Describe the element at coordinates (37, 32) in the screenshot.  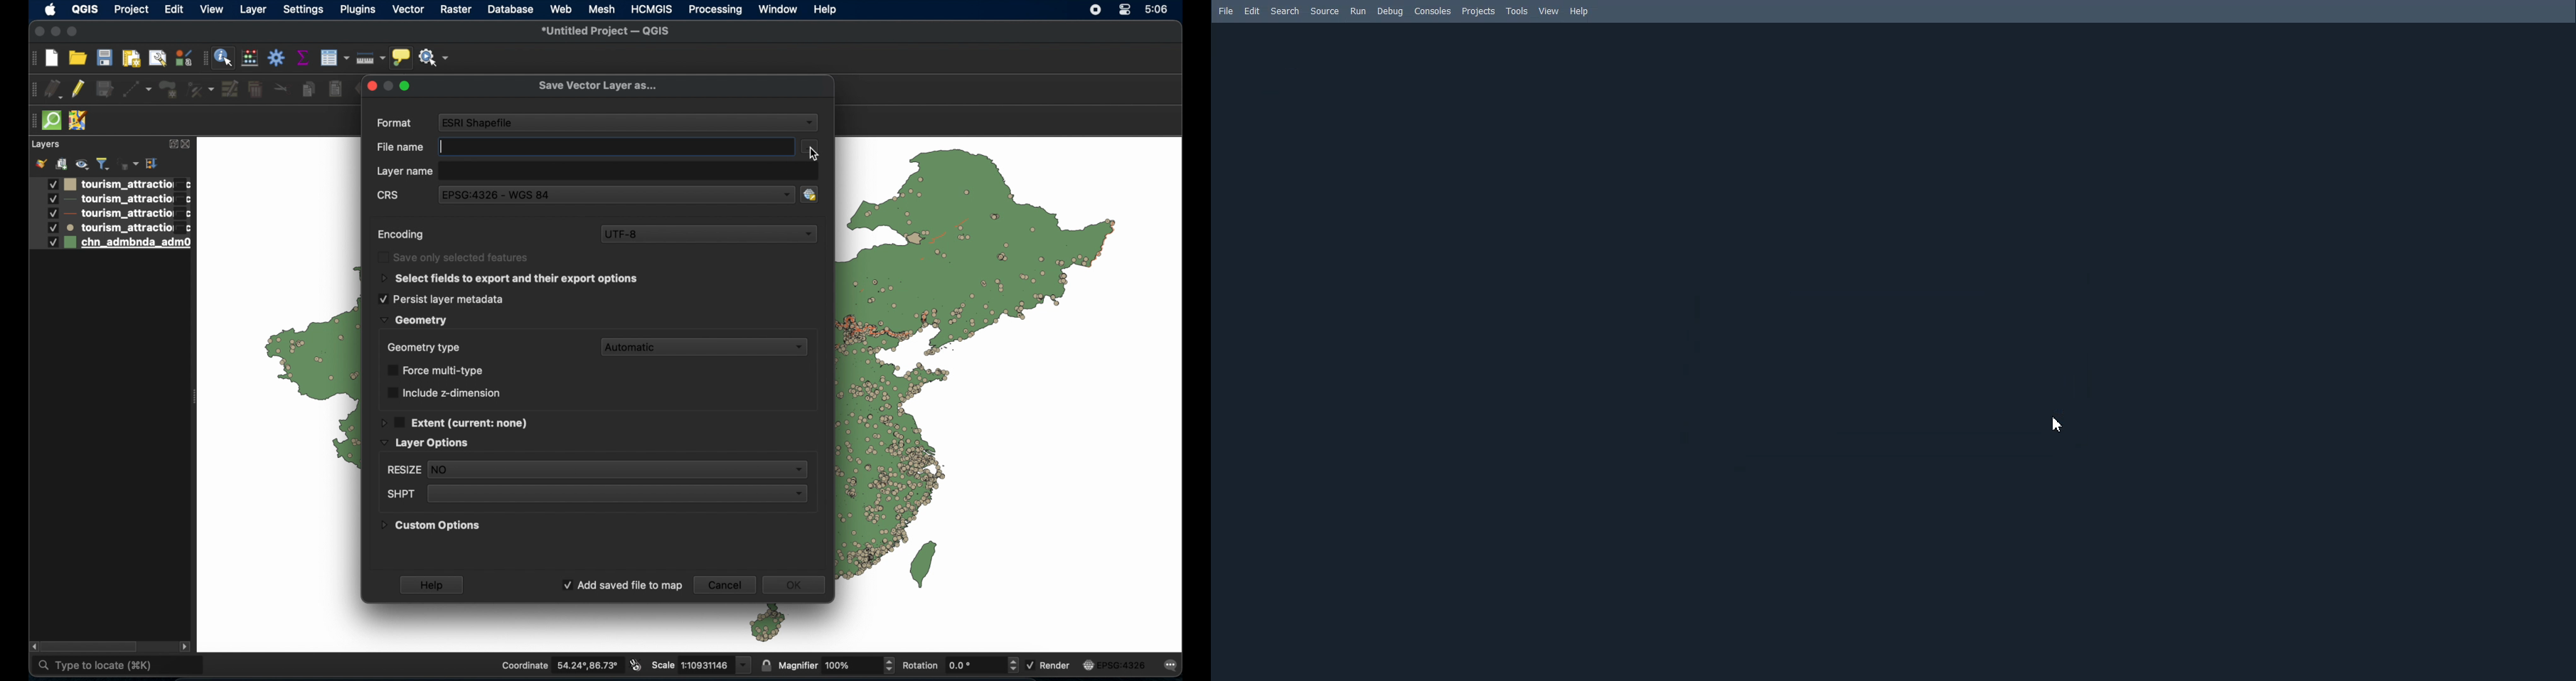
I see `close` at that location.